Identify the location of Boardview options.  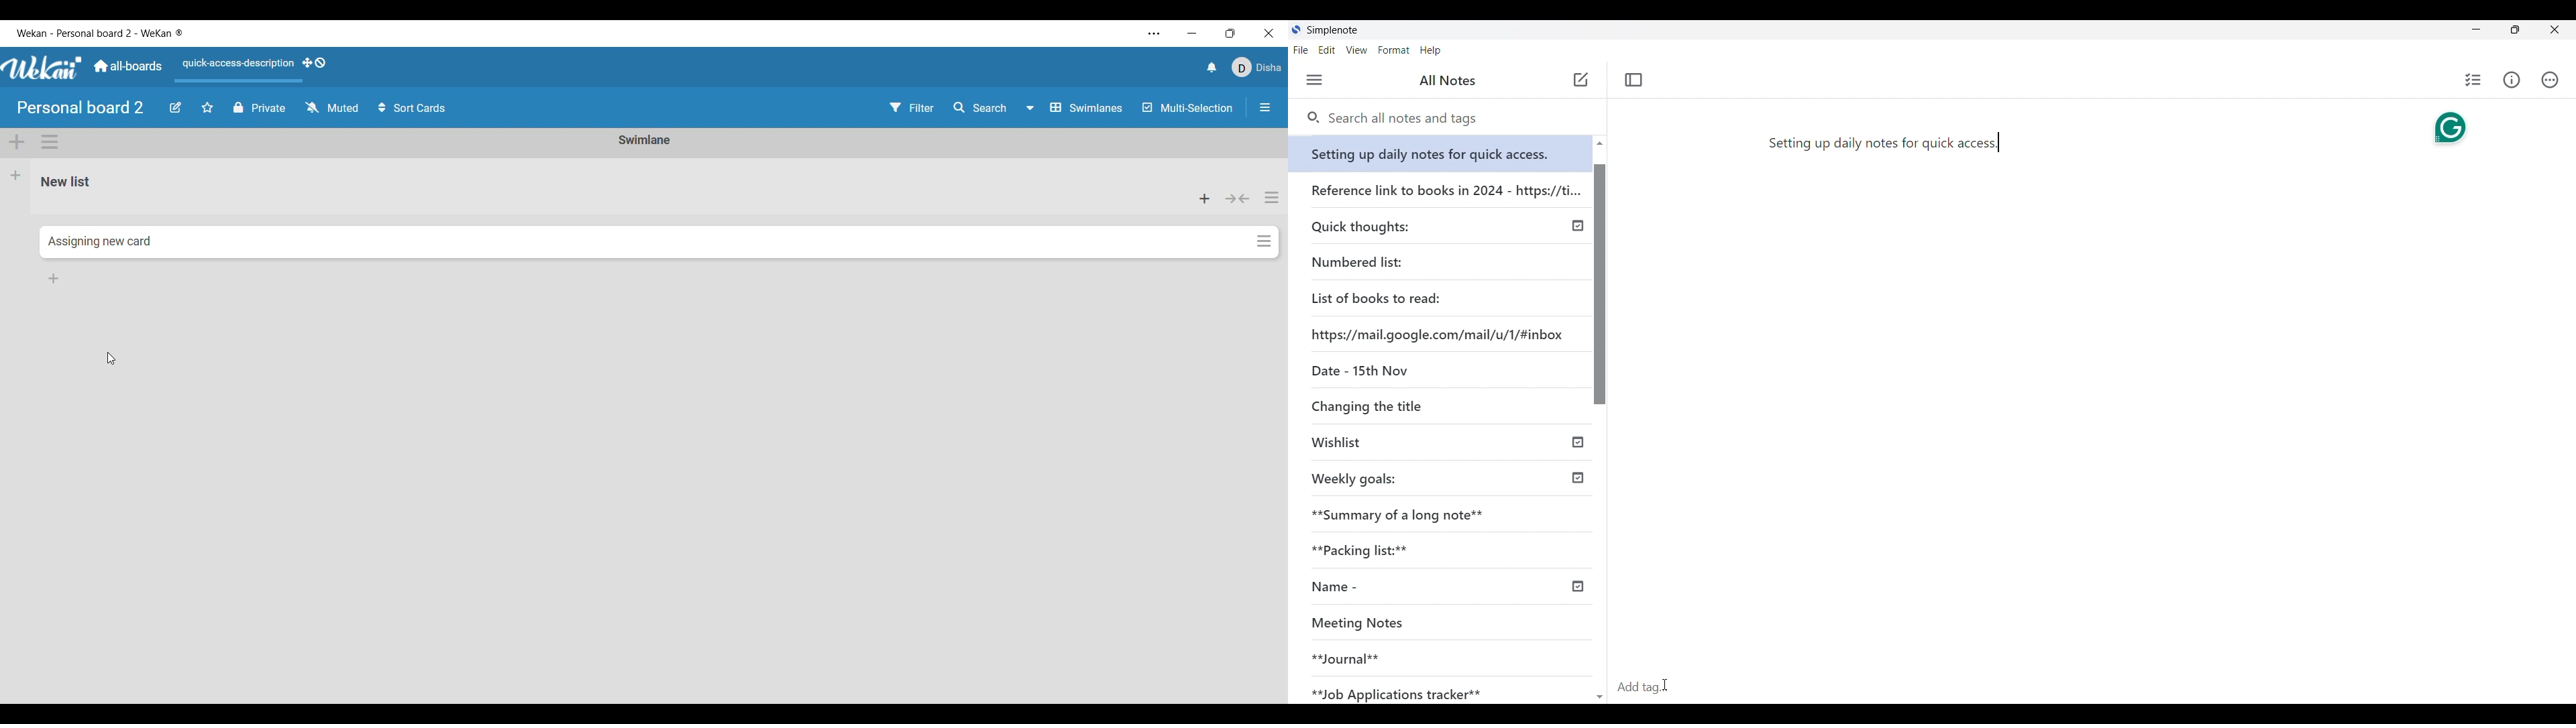
(1075, 108).